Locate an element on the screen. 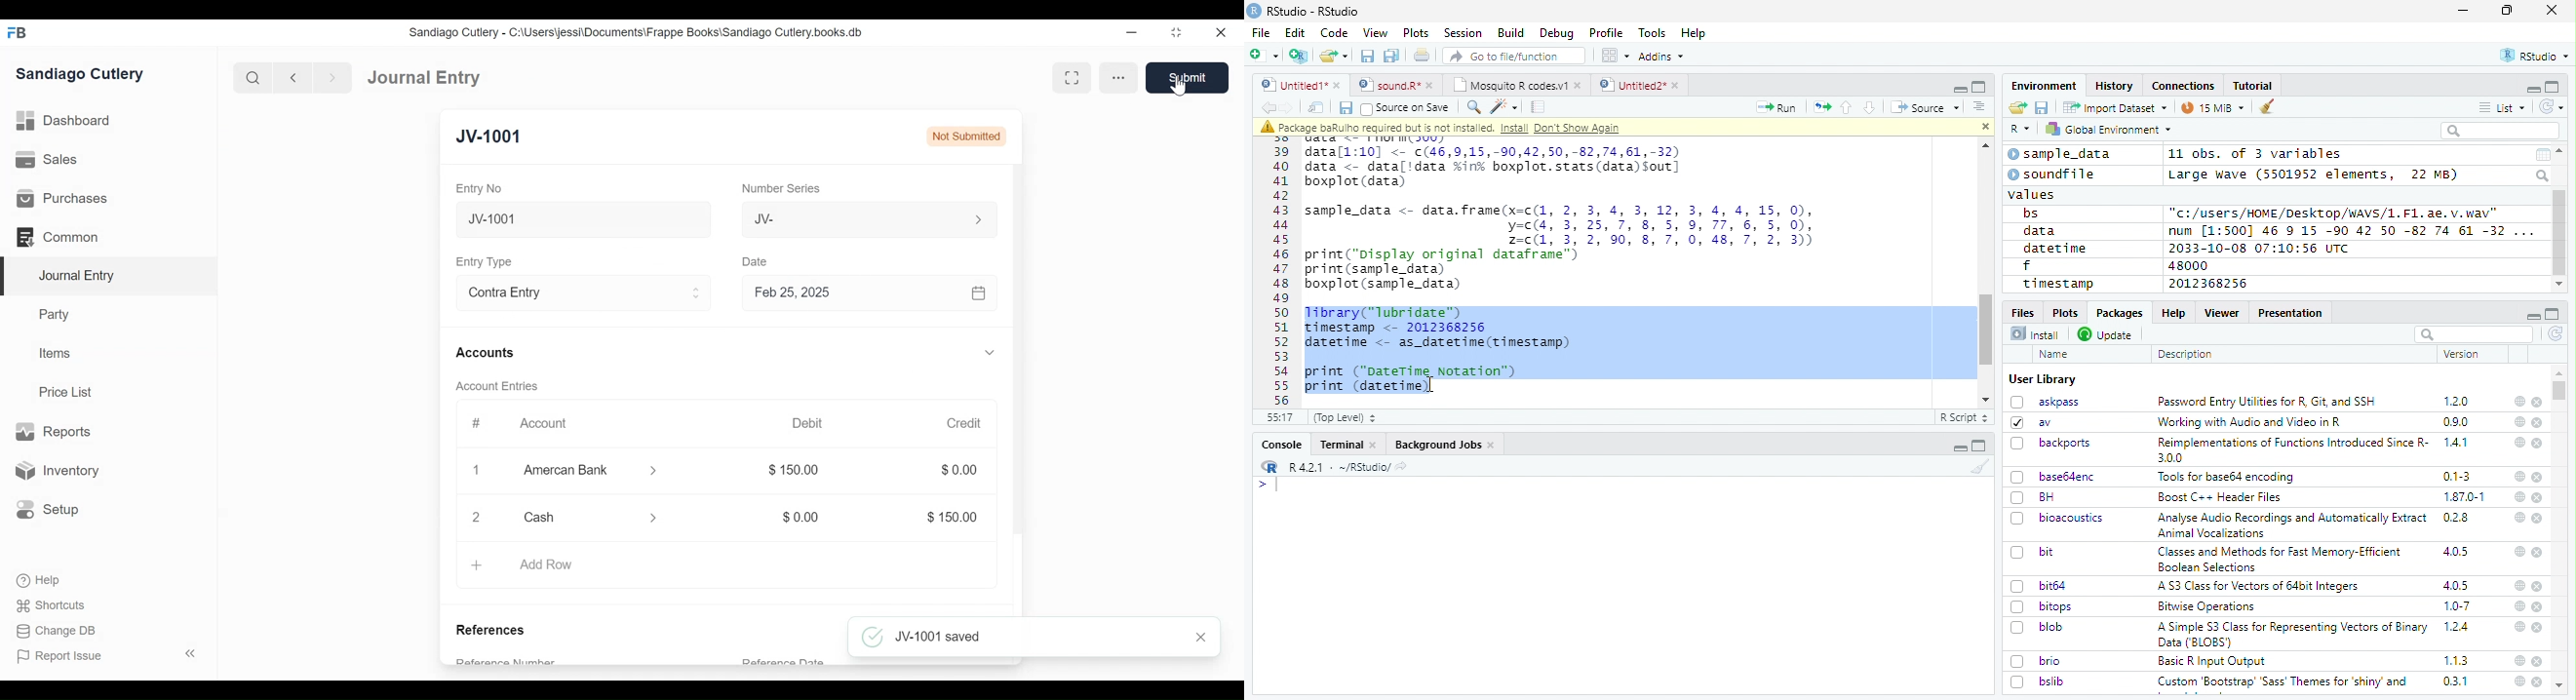  scroll down is located at coordinates (1987, 400).